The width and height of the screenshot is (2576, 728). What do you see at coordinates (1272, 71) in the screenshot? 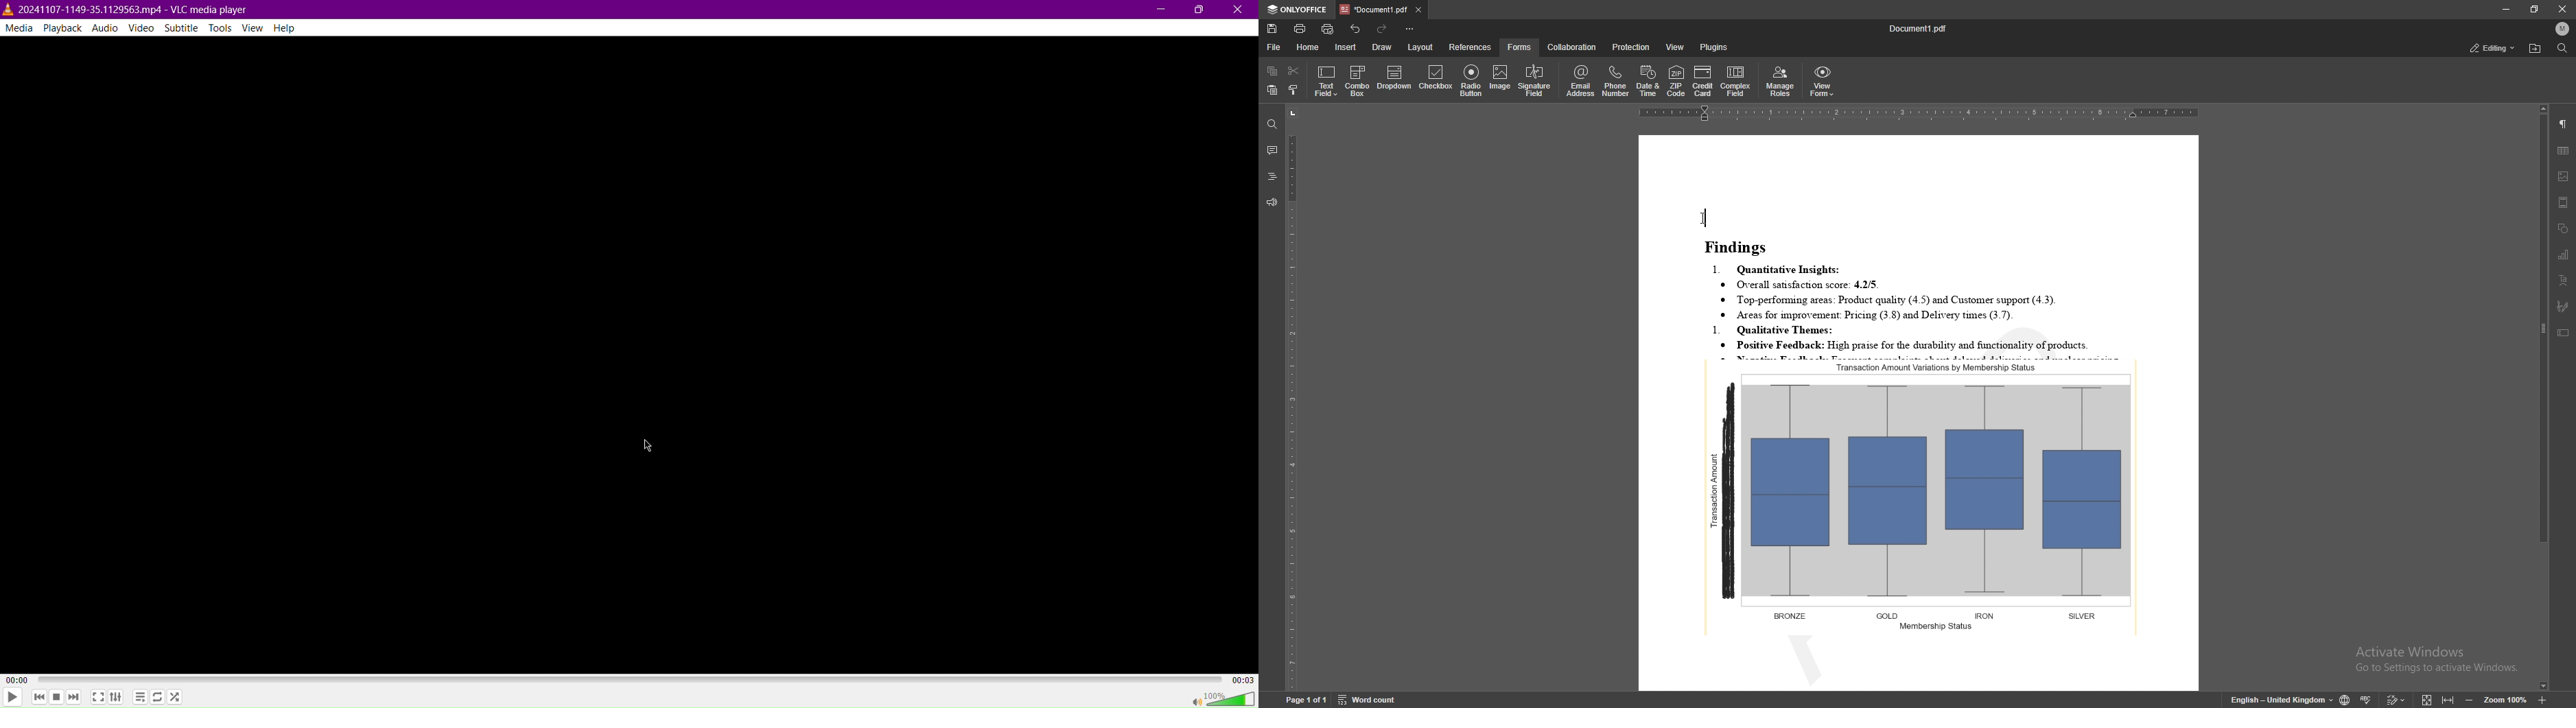
I see `copy` at bounding box center [1272, 71].